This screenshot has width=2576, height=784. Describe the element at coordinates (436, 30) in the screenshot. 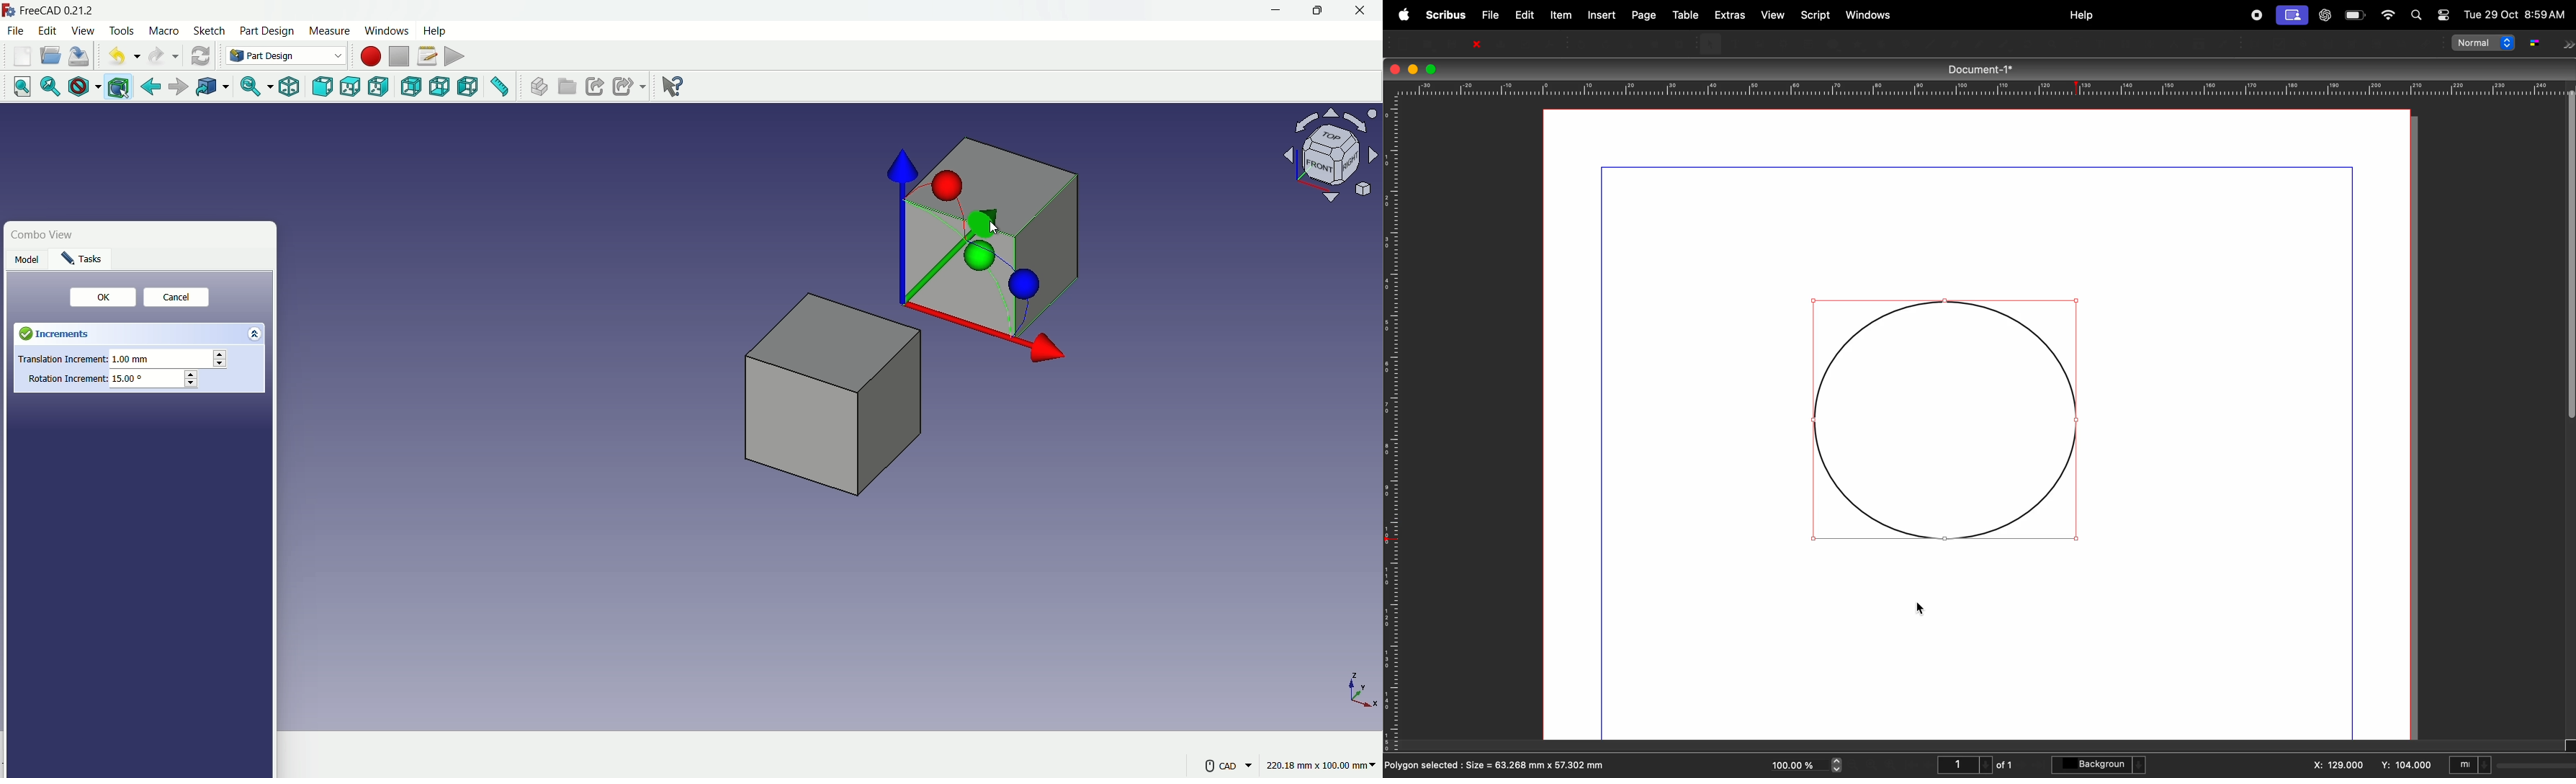

I see `help` at that location.